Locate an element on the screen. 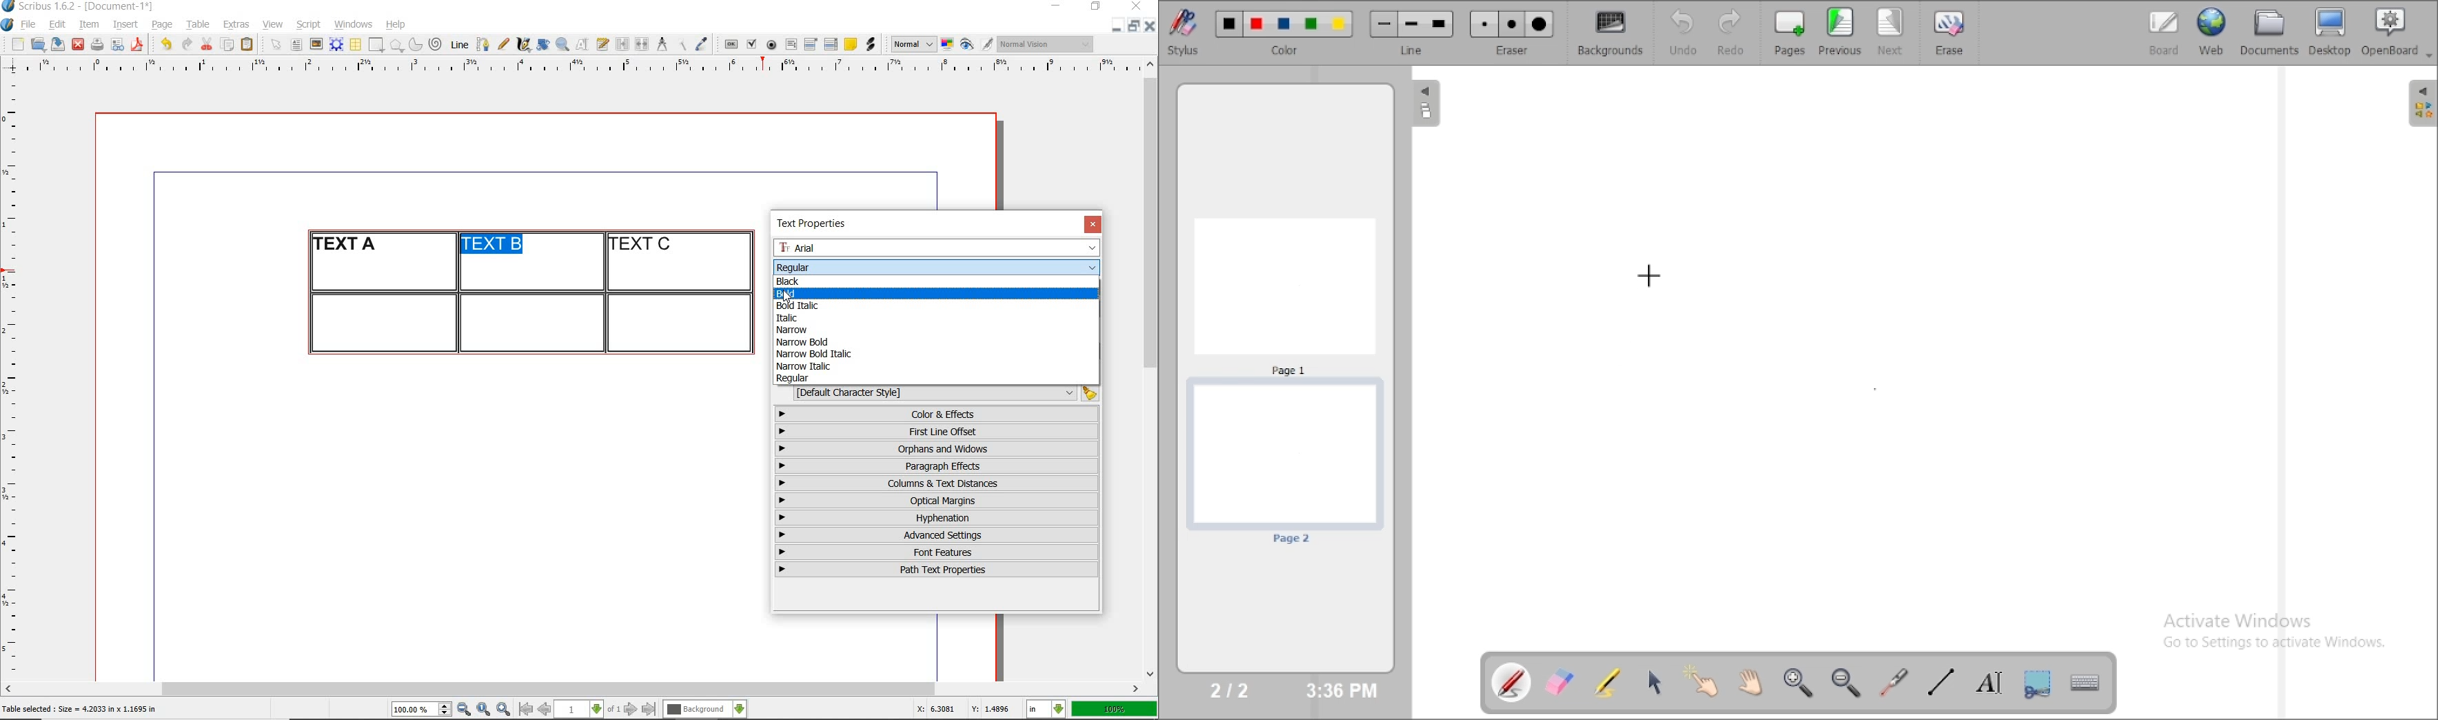 This screenshot has height=728, width=2464. preflight verifier is located at coordinates (118, 46).